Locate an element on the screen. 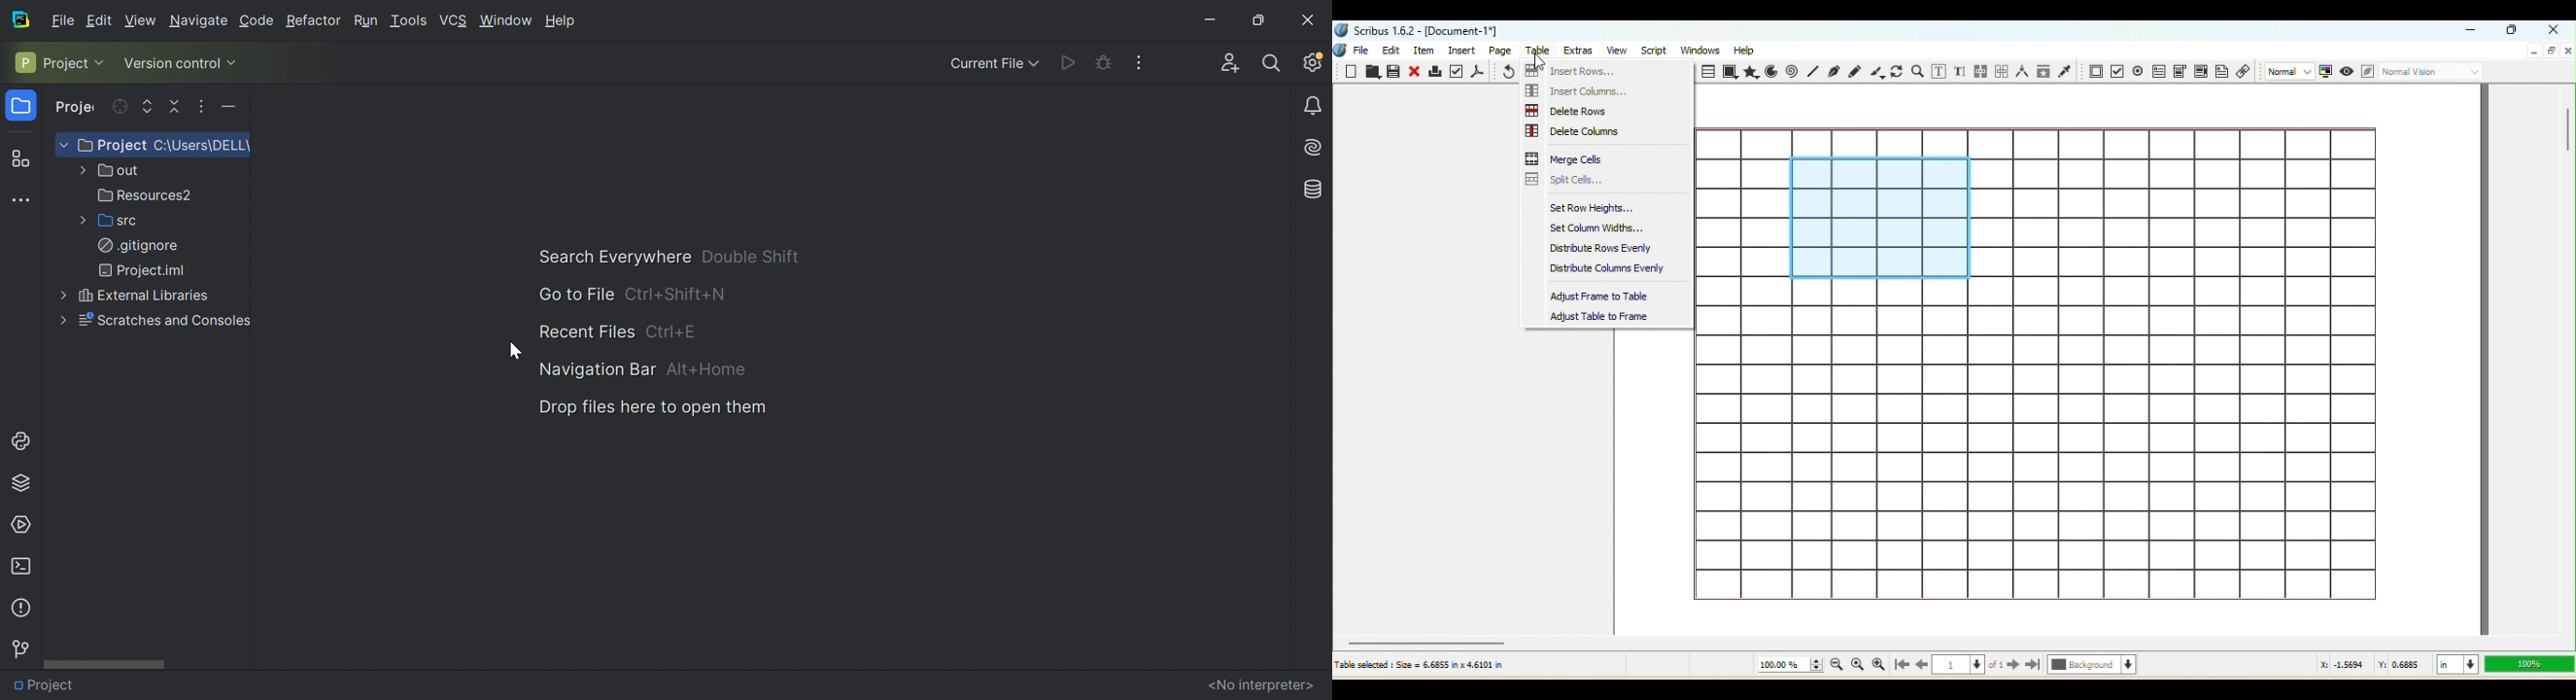  C:\Users\DELL is located at coordinates (203, 144).